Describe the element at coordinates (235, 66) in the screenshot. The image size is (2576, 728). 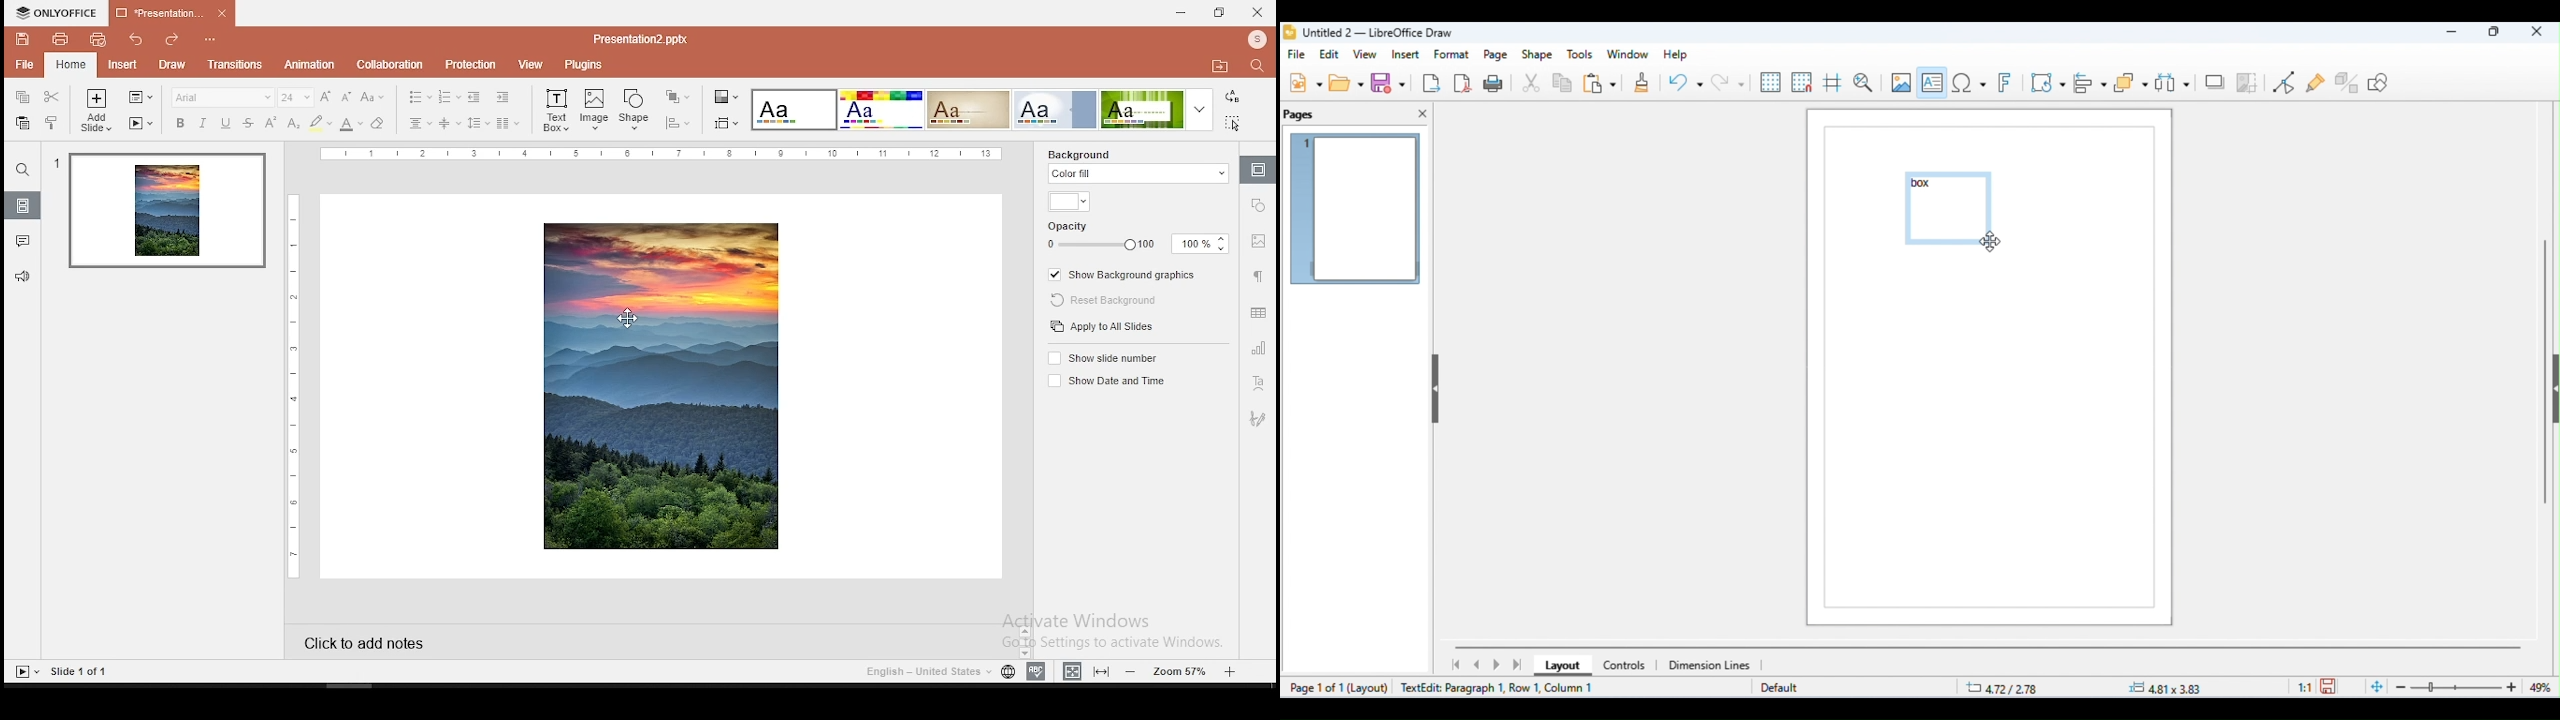
I see `transitions` at that location.